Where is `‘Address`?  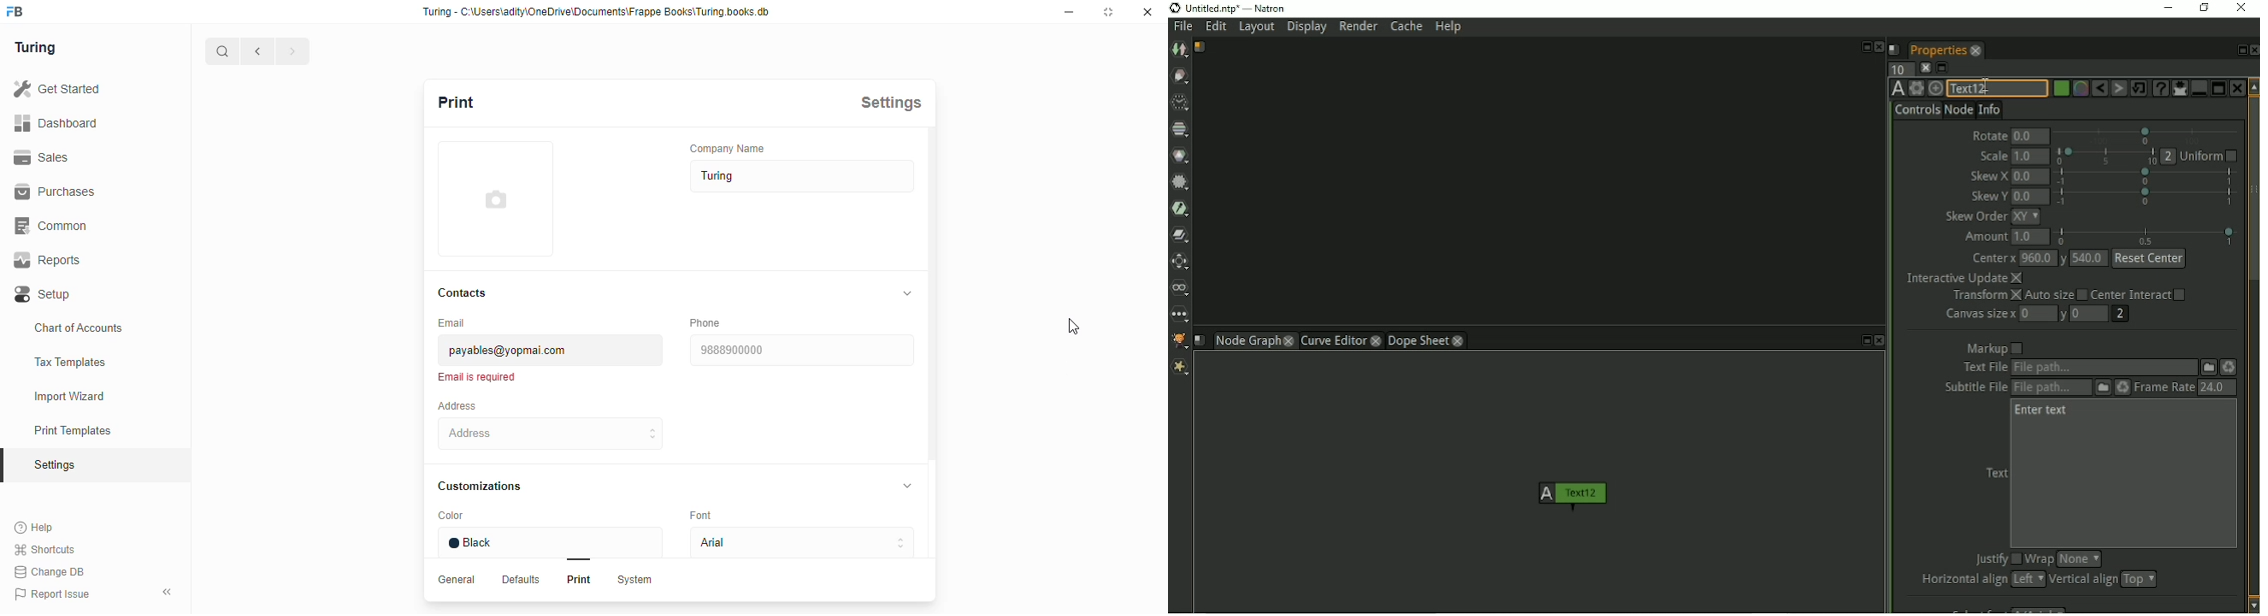
‘Address is located at coordinates (469, 405).